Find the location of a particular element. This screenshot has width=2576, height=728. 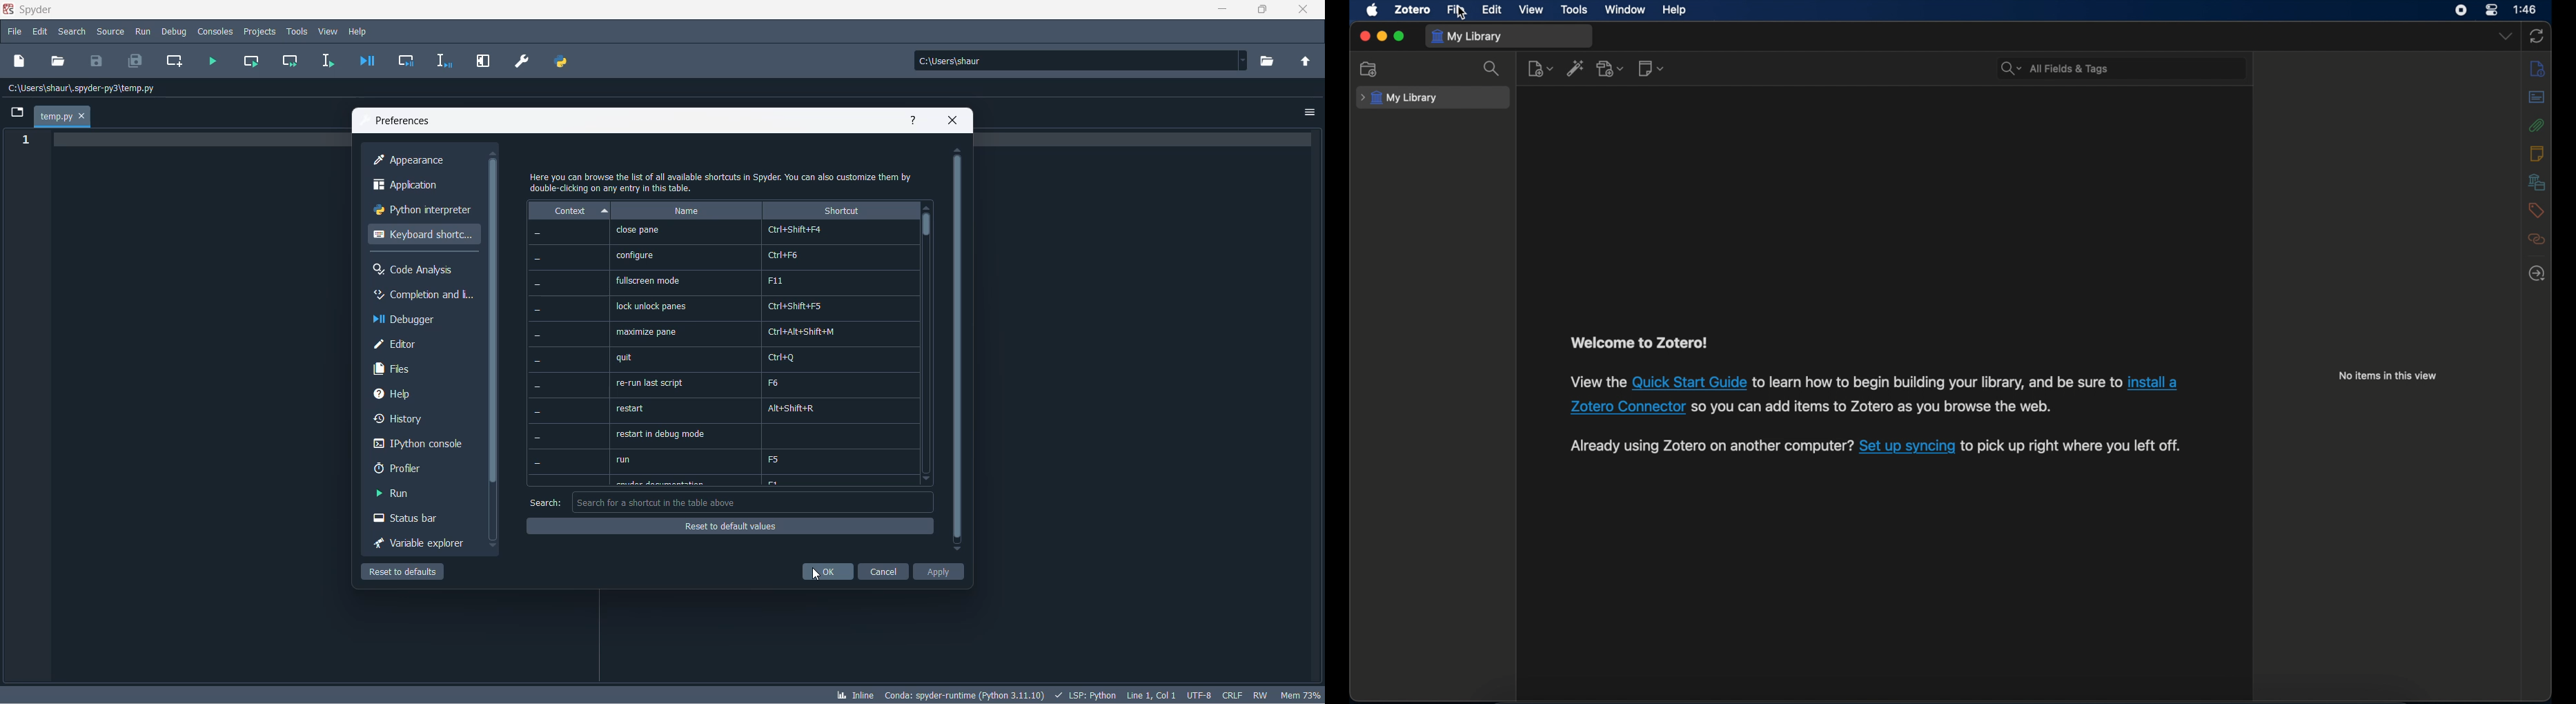

chatset is located at coordinates (1199, 694).